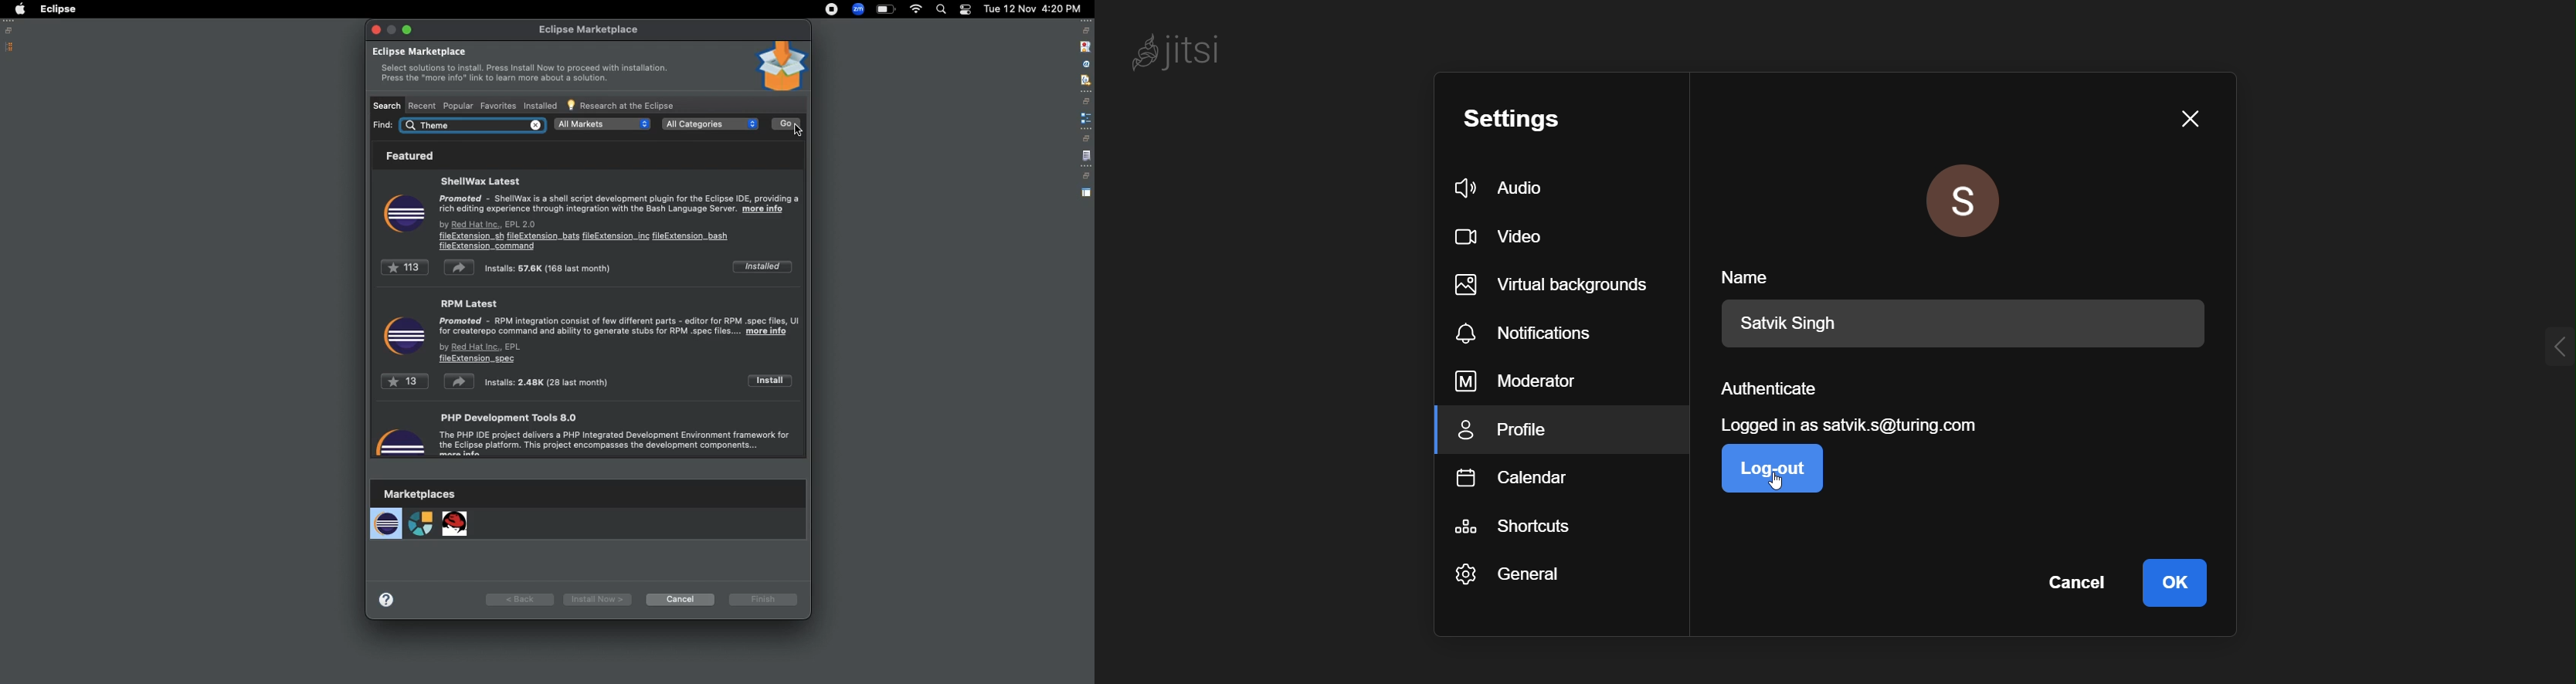 The height and width of the screenshot is (700, 2576). What do you see at coordinates (390, 597) in the screenshot?
I see `more` at bounding box center [390, 597].